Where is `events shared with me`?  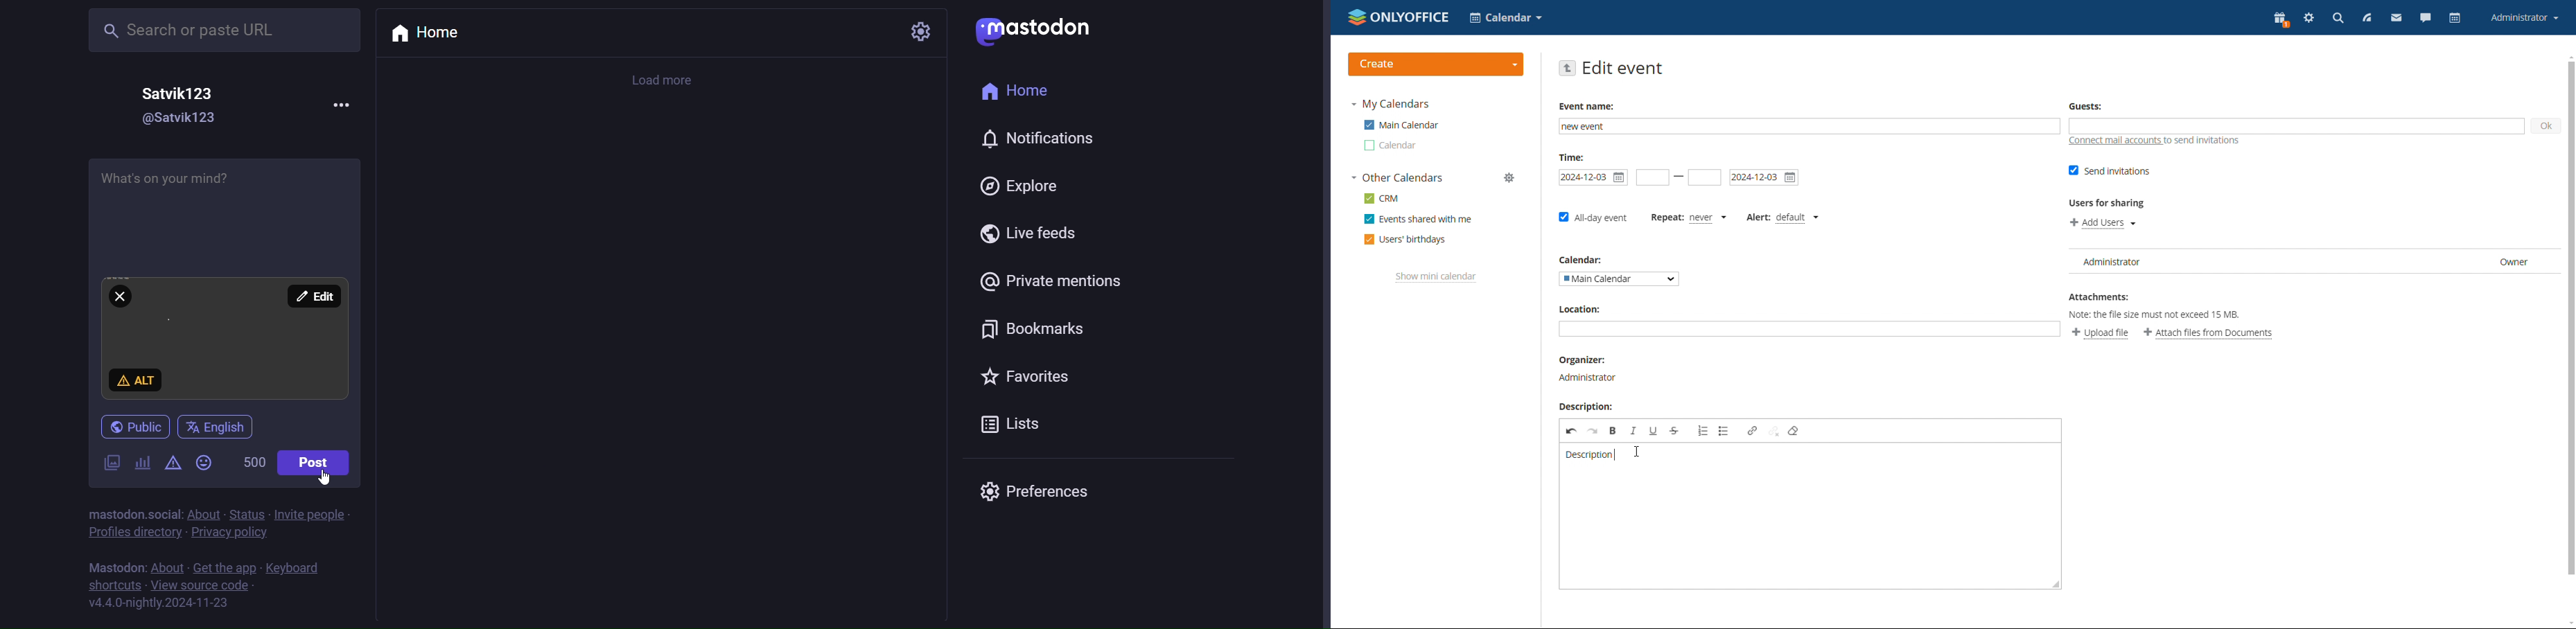 events shared with me is located at coordinates (1418, 219).